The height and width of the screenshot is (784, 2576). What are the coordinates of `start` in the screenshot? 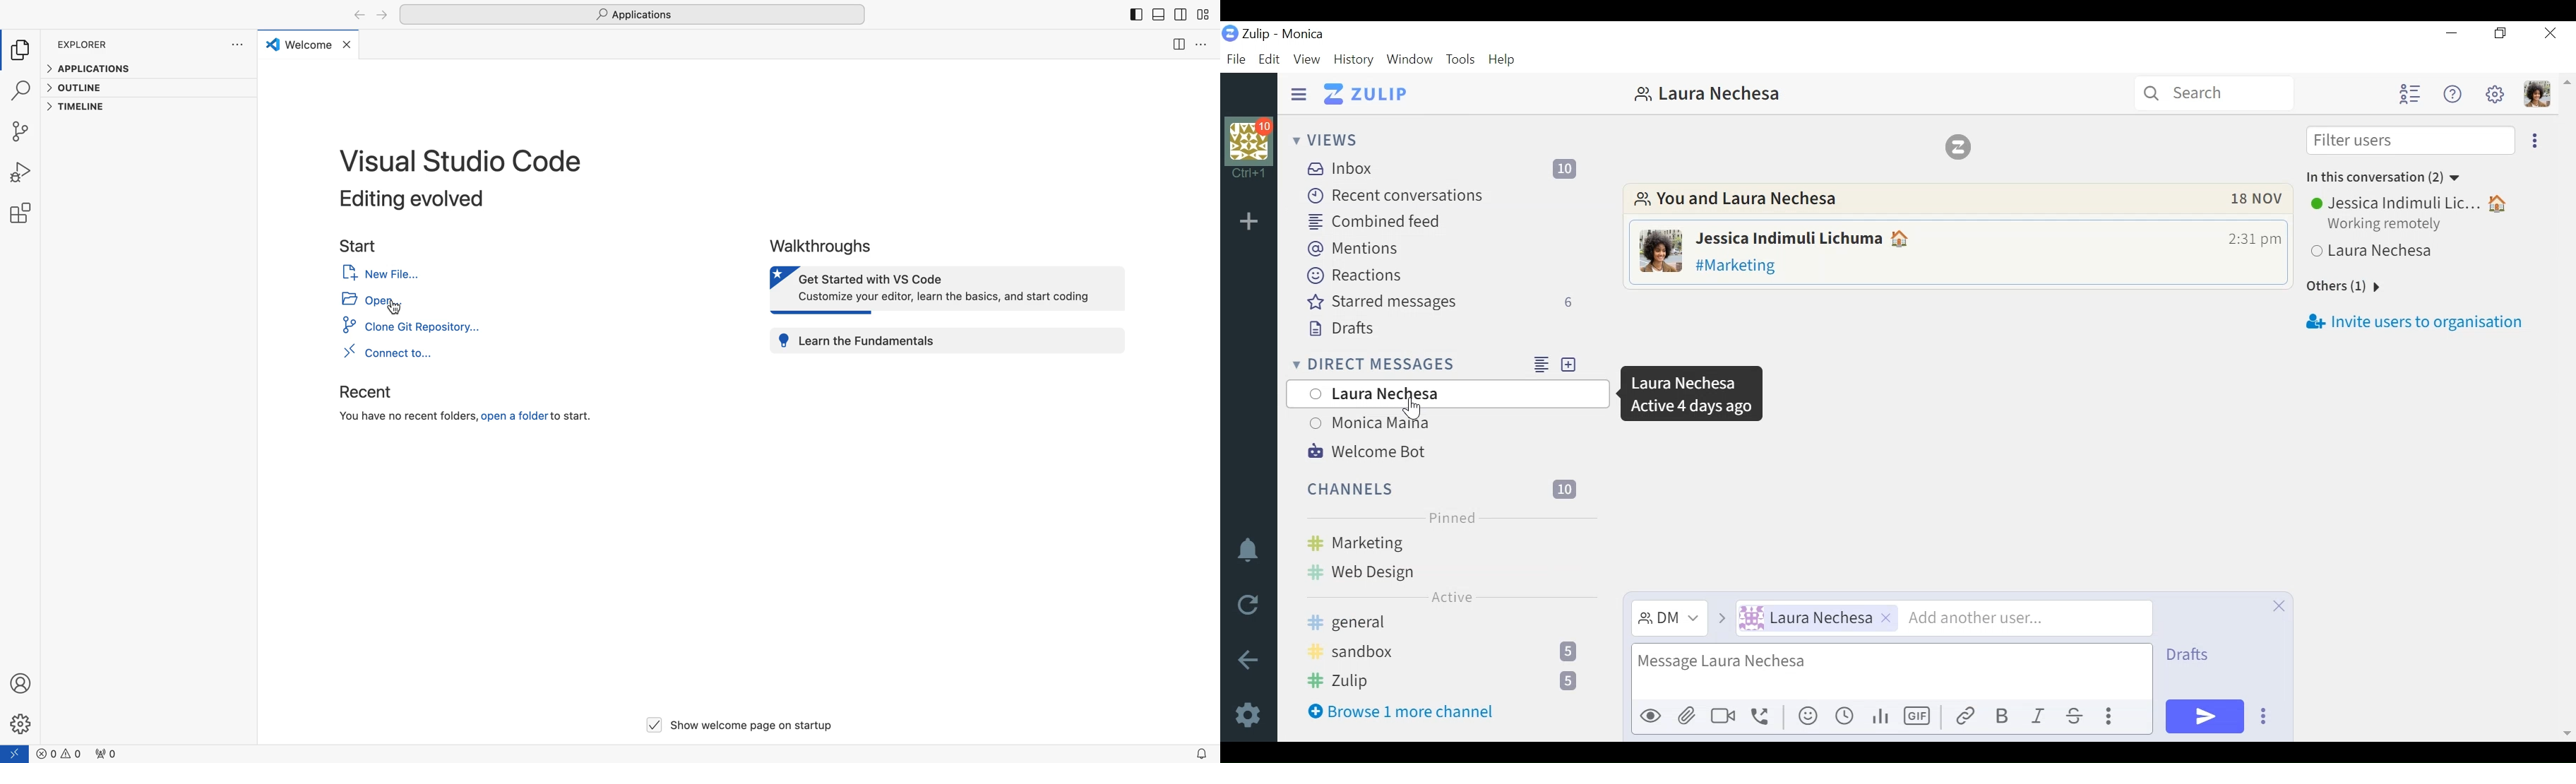 It's located at (360, 245).